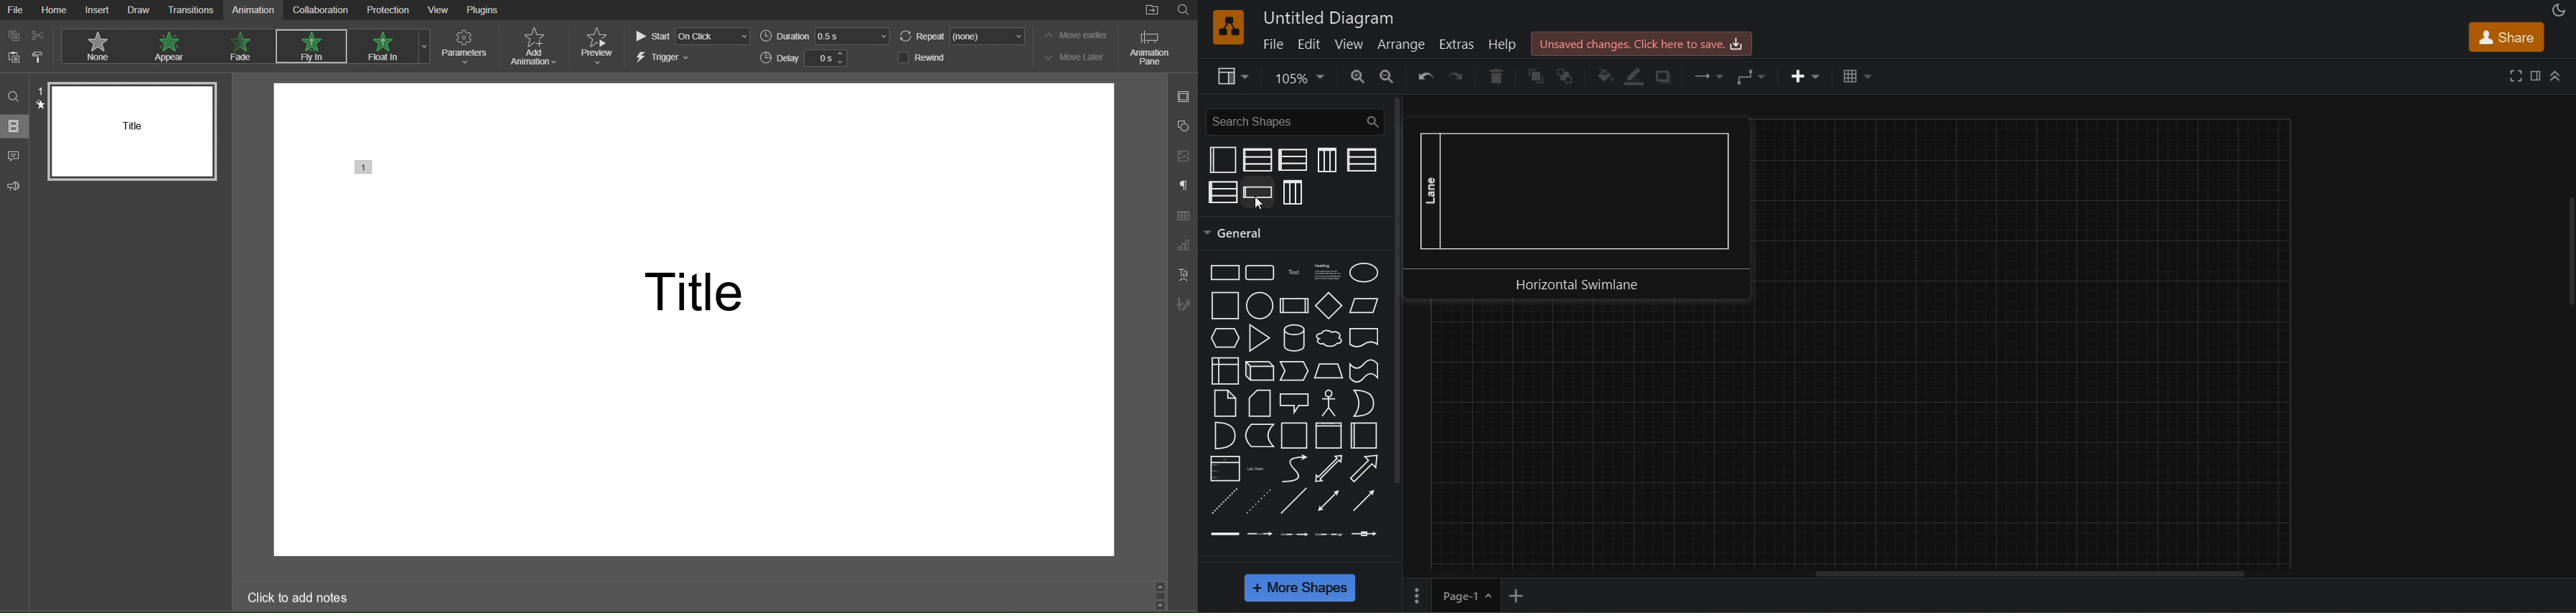  I want to click on edit, so click(1308, 44).